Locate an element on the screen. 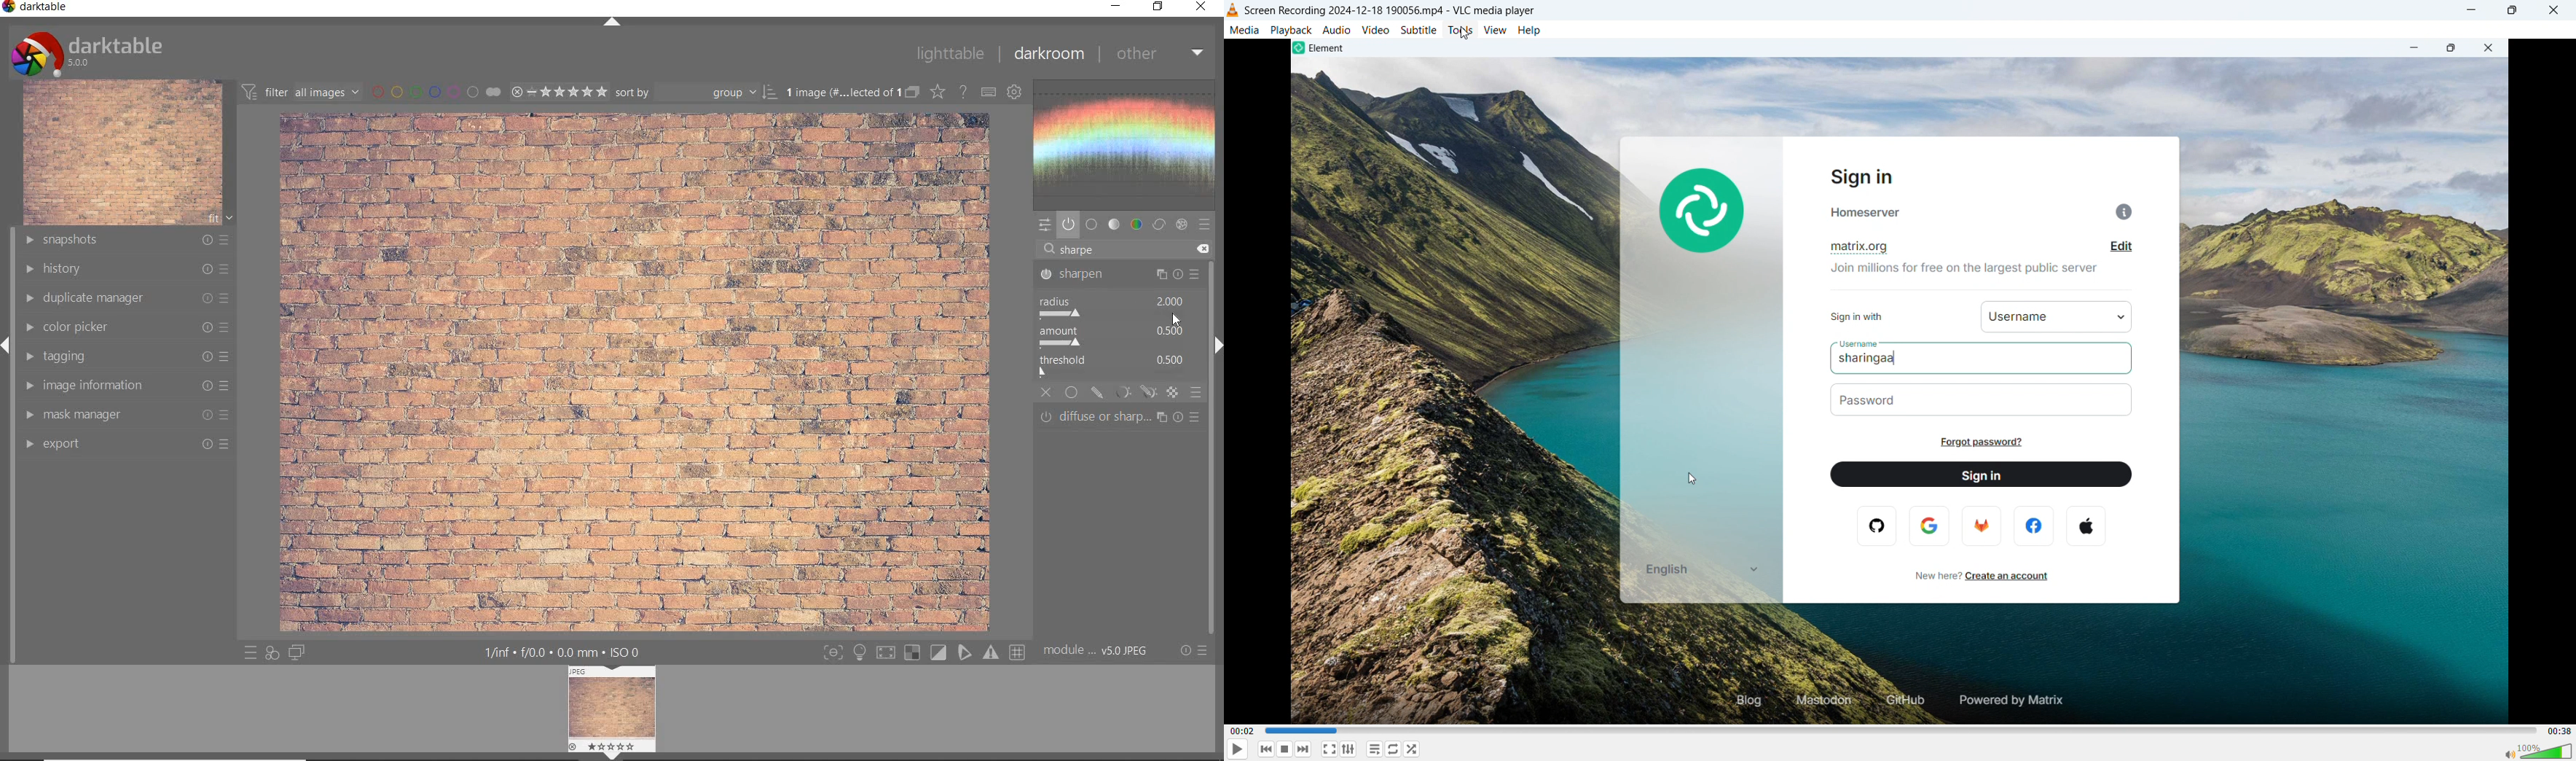 The height and width of the screenshot is (784, 2576). minimize is located at coordinates (2414, 49).